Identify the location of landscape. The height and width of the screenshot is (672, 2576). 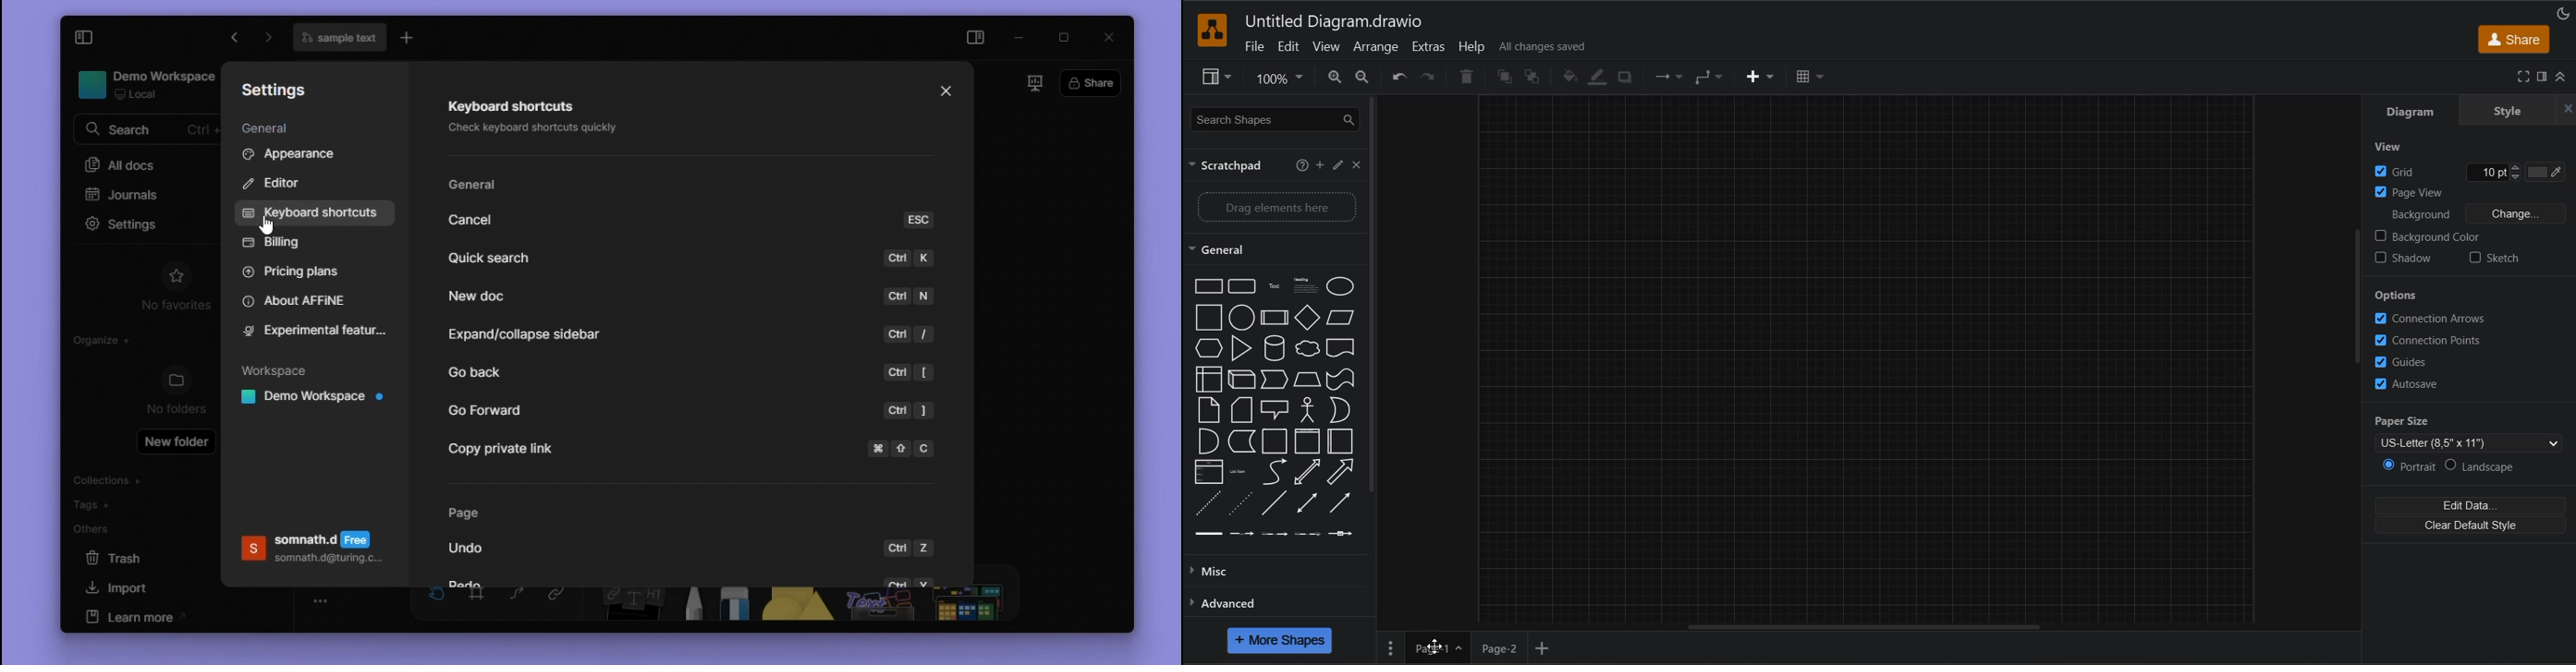
(2491, 463).